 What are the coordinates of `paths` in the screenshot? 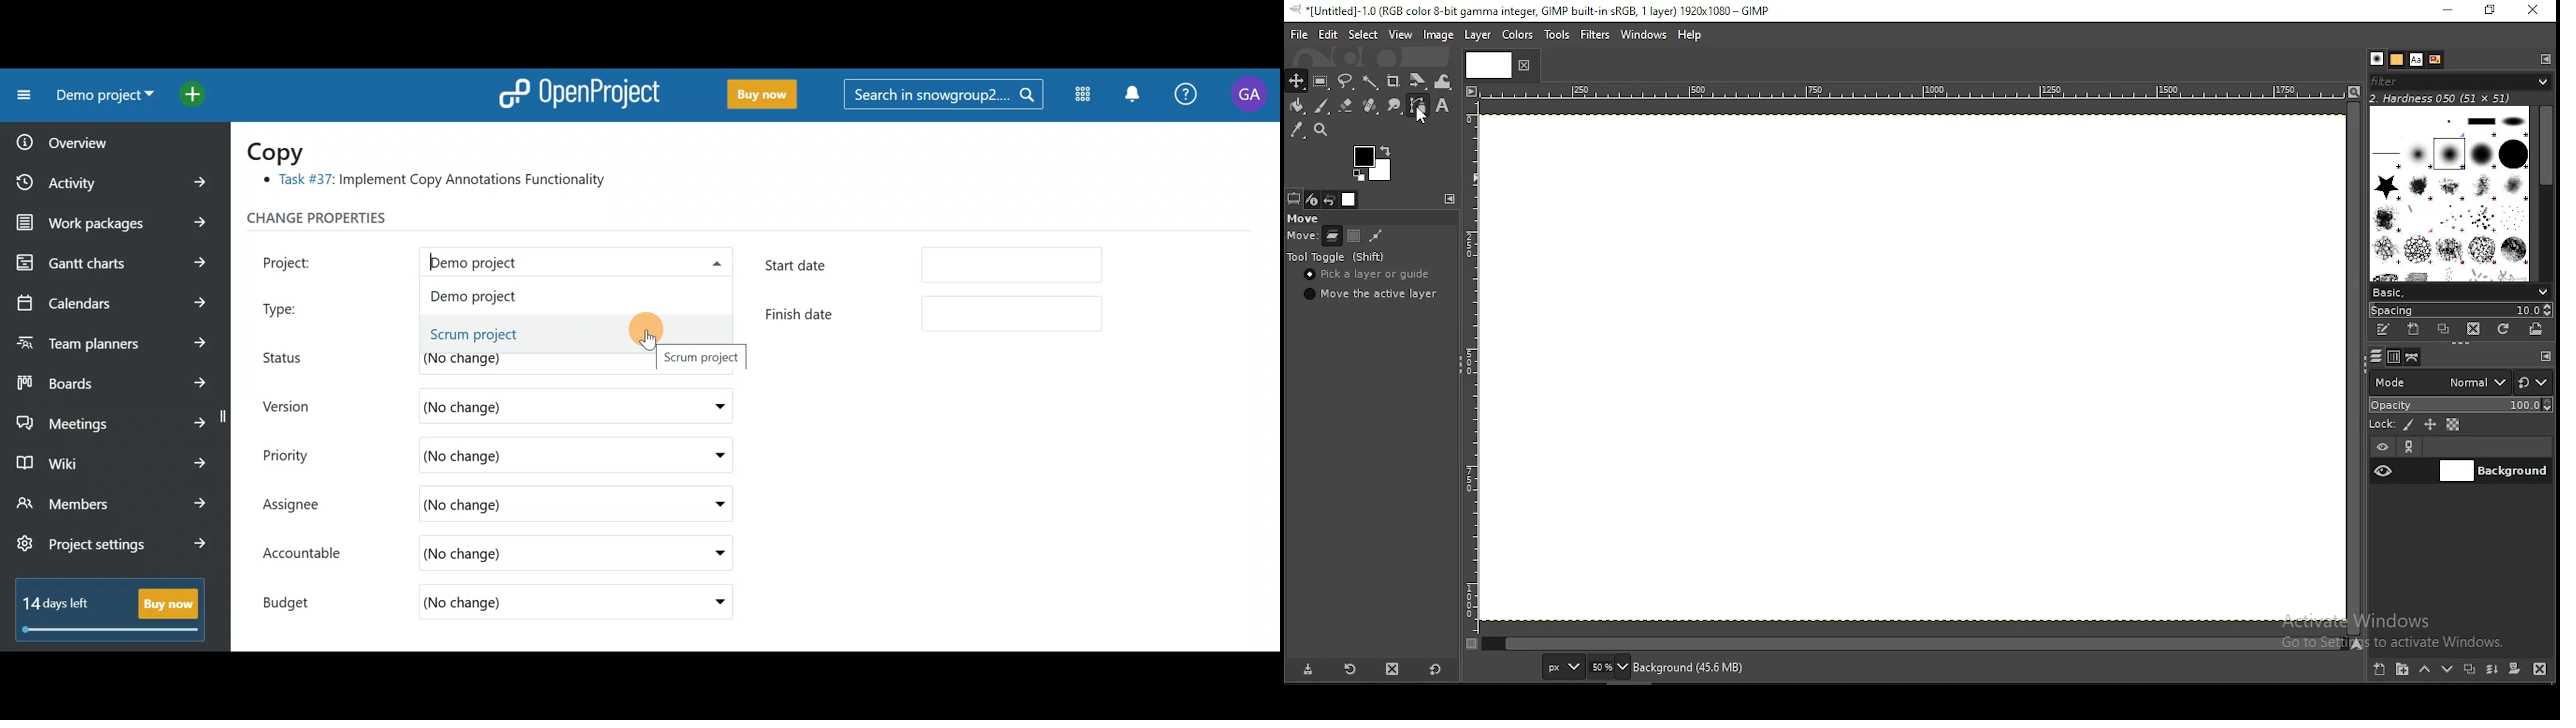 It's located at (2413, 357).